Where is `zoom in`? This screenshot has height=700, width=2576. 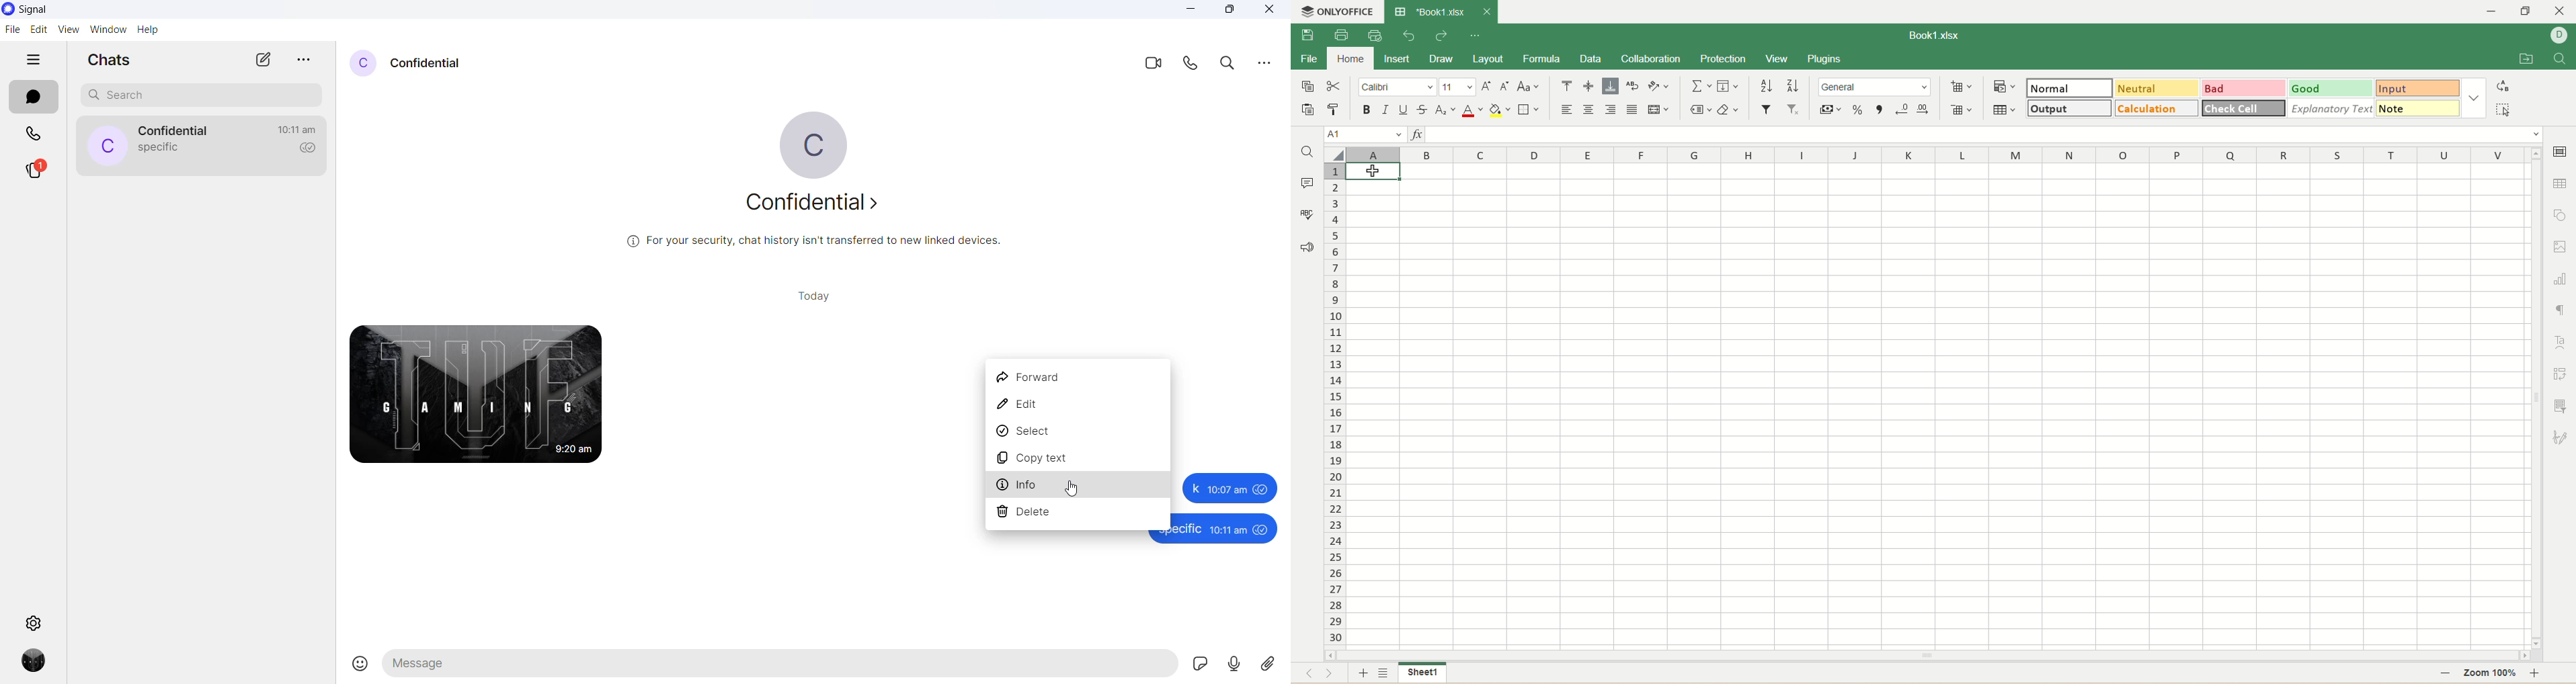 zoom in is located at coordinates (2542, 673).